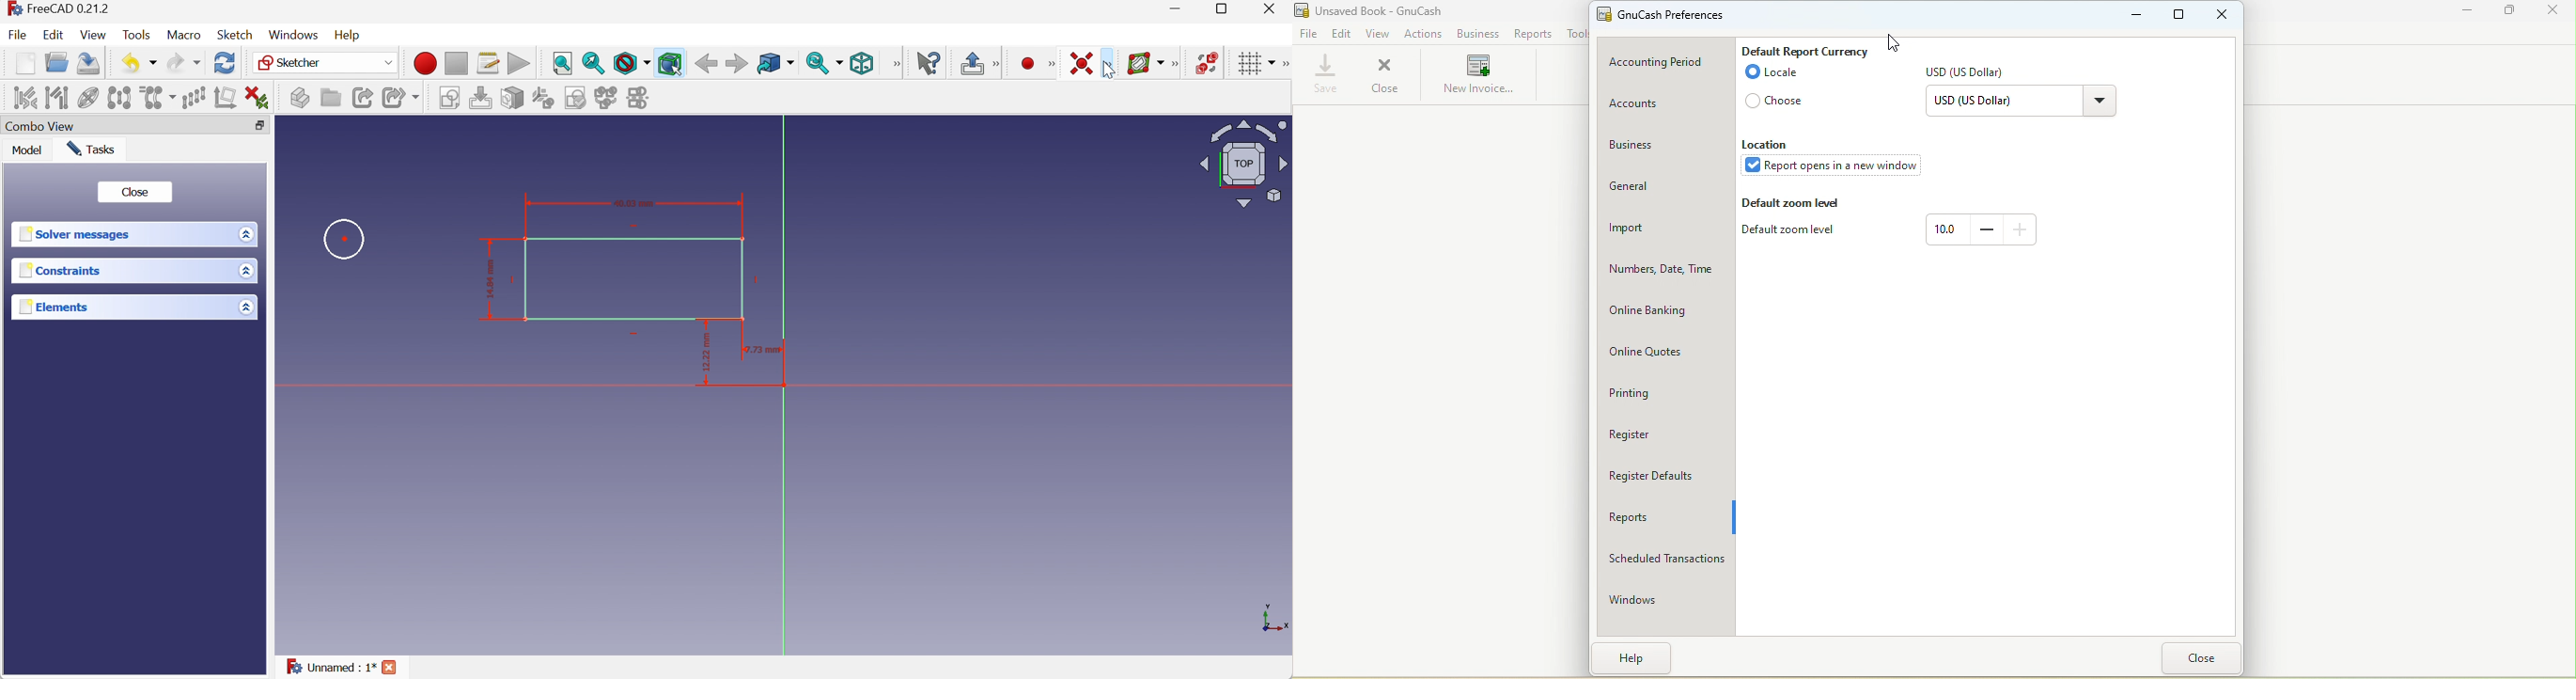  Describe the element at coordinates (331, 665) in the screenshot. I see `Unnamed : 1*` at that location.